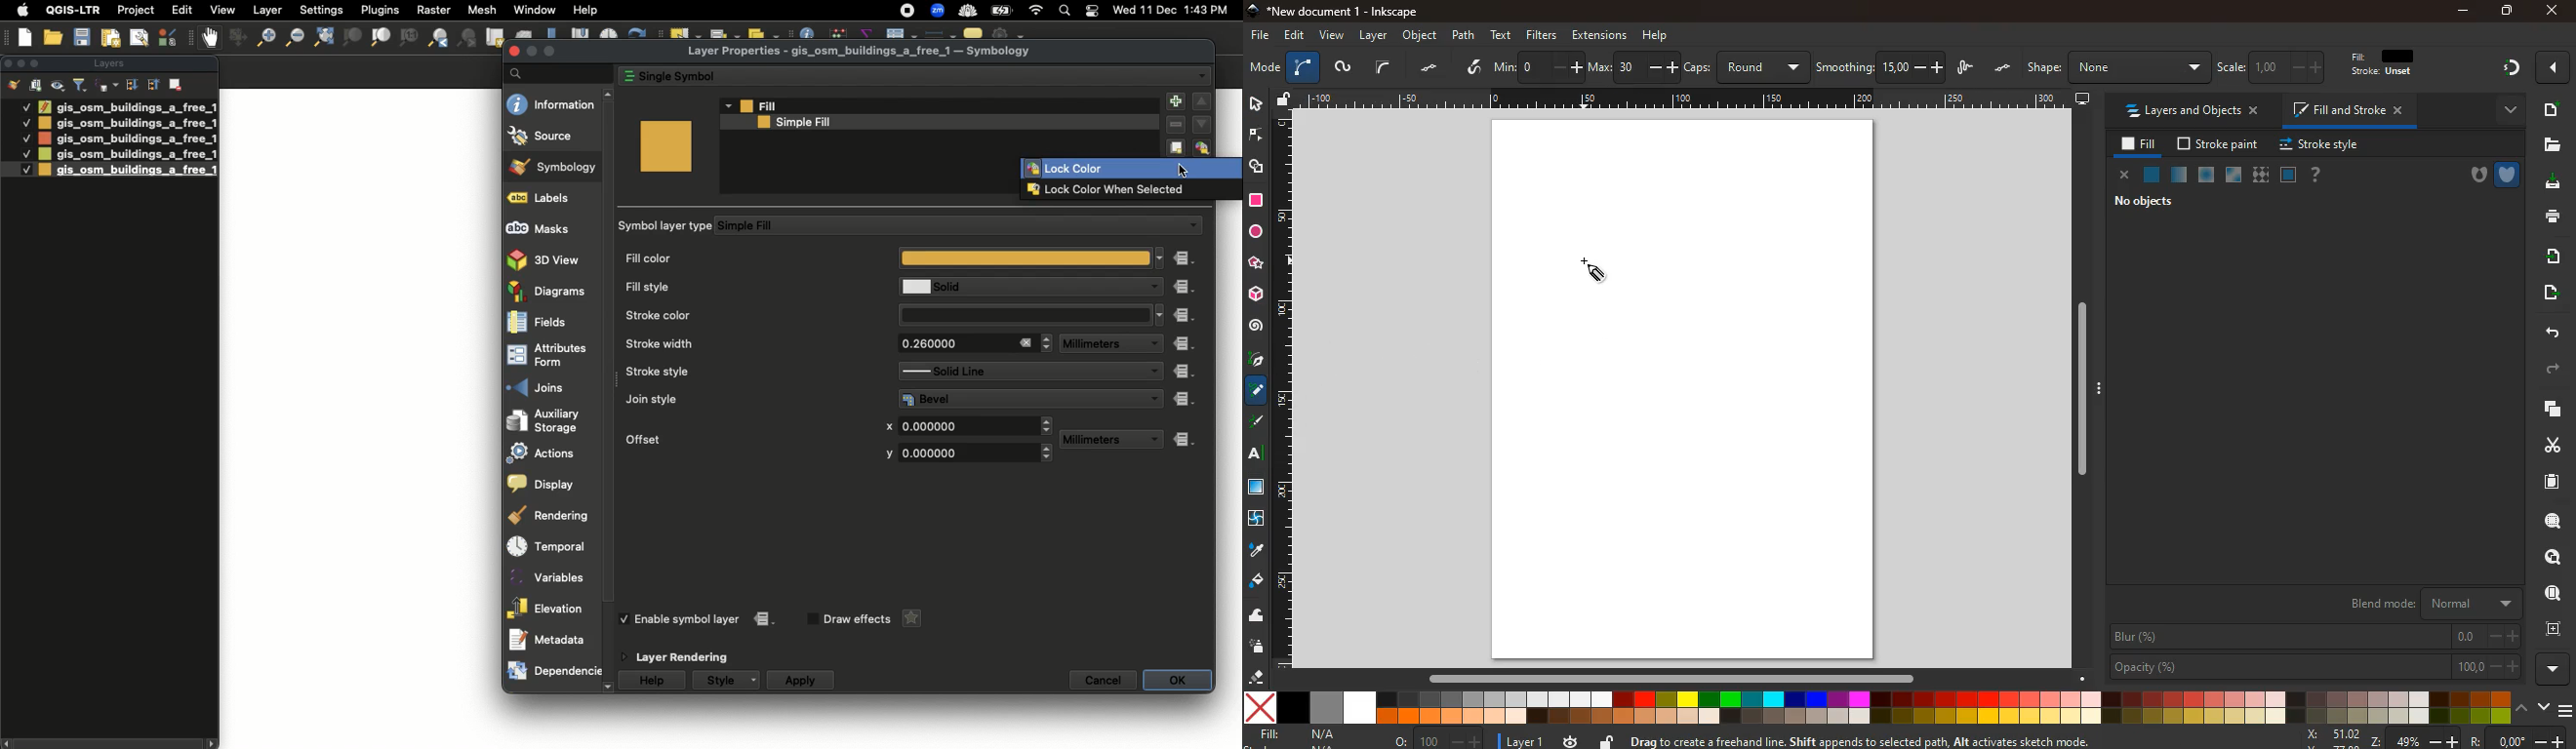 The image size is (2576, 756). Describe the element at coordinates (534, 9) in the screenshot. I see `Window` at that location.